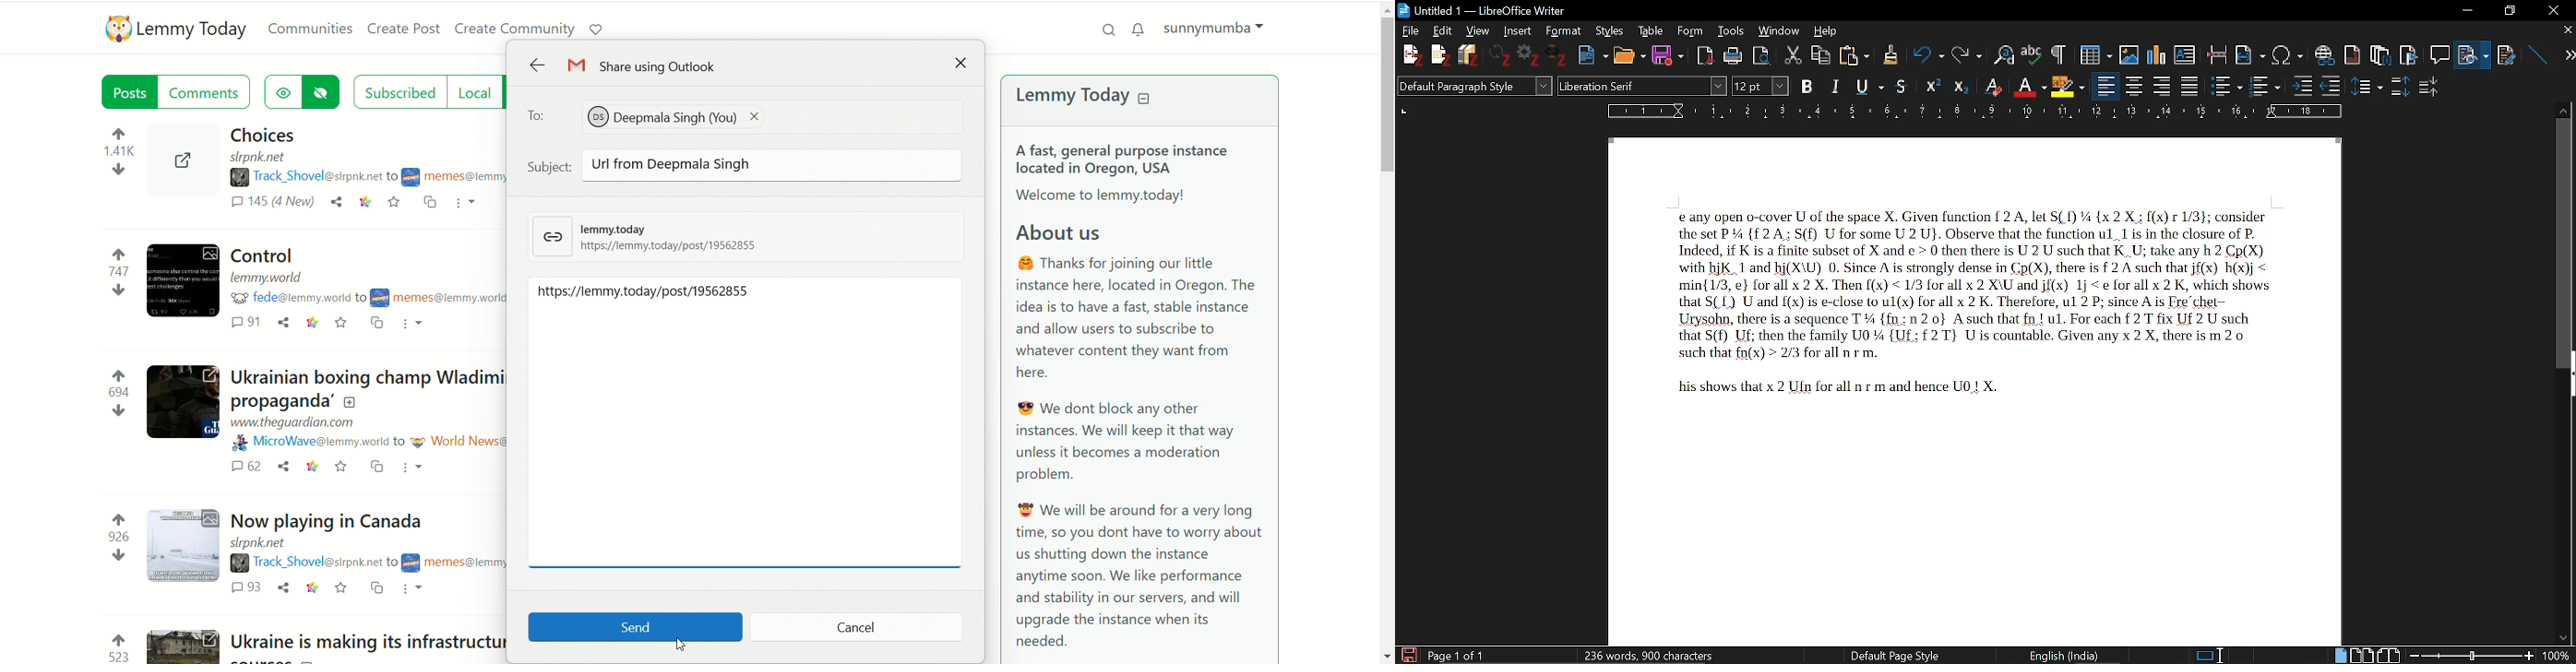 The image size is (2576, 672). What do you see at coordinates (343, 323) in the screenshot?
I see `save` at bounding box center [343, 323].